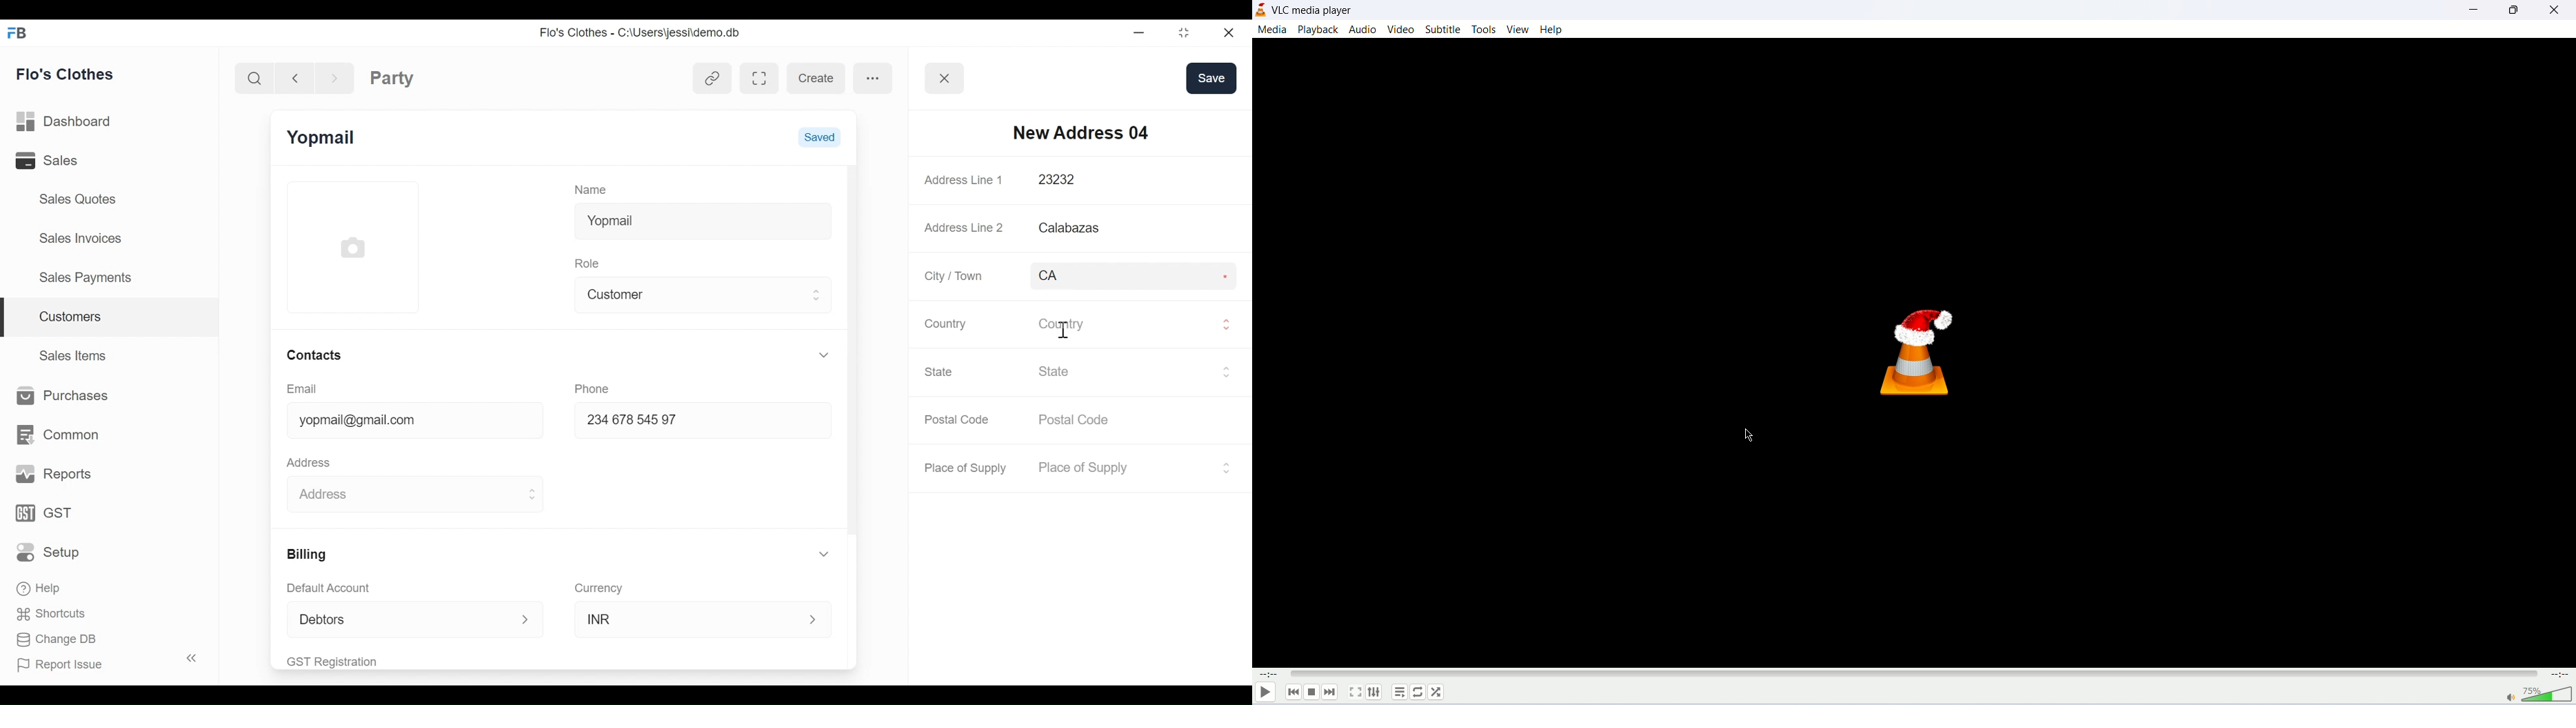  What do you see at coordinates (74, 354) in the screenshot?
I see `Sales Items` at bounding box center [74, 354].